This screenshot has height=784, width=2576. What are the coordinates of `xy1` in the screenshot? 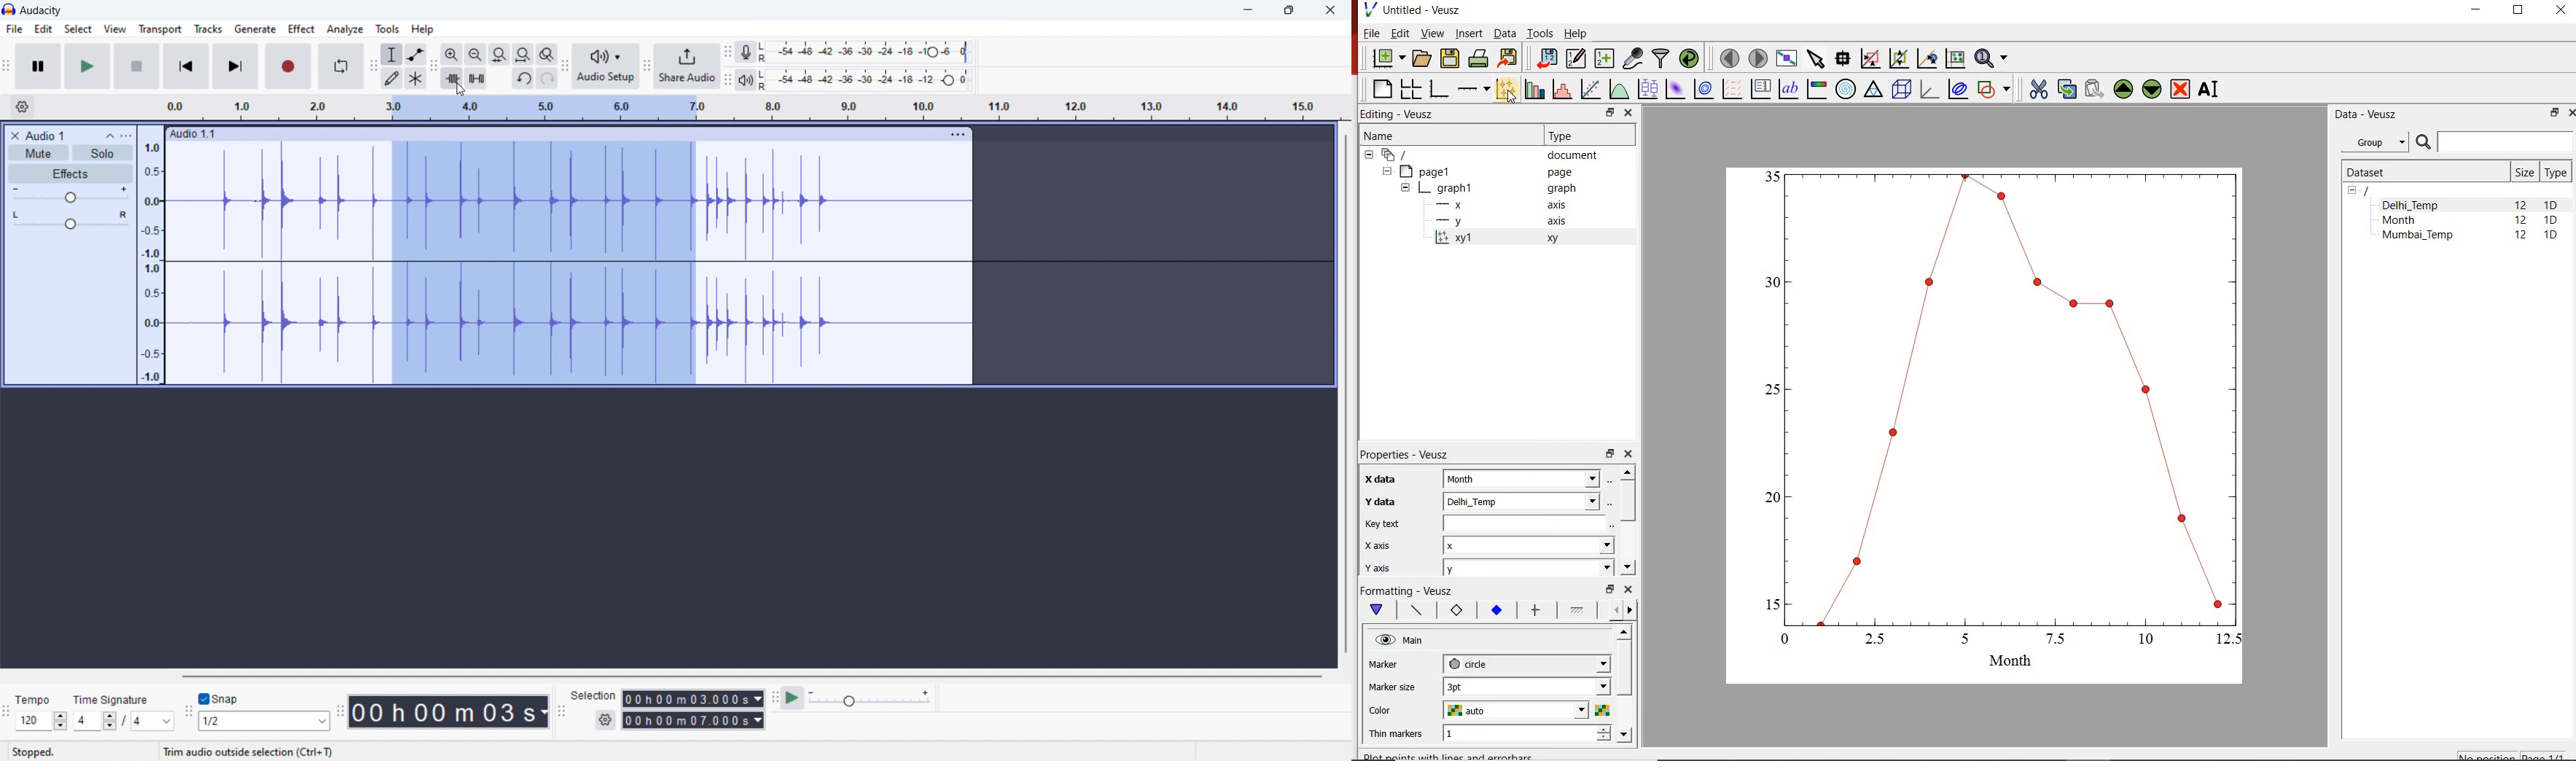 It's located at (1504, 238).